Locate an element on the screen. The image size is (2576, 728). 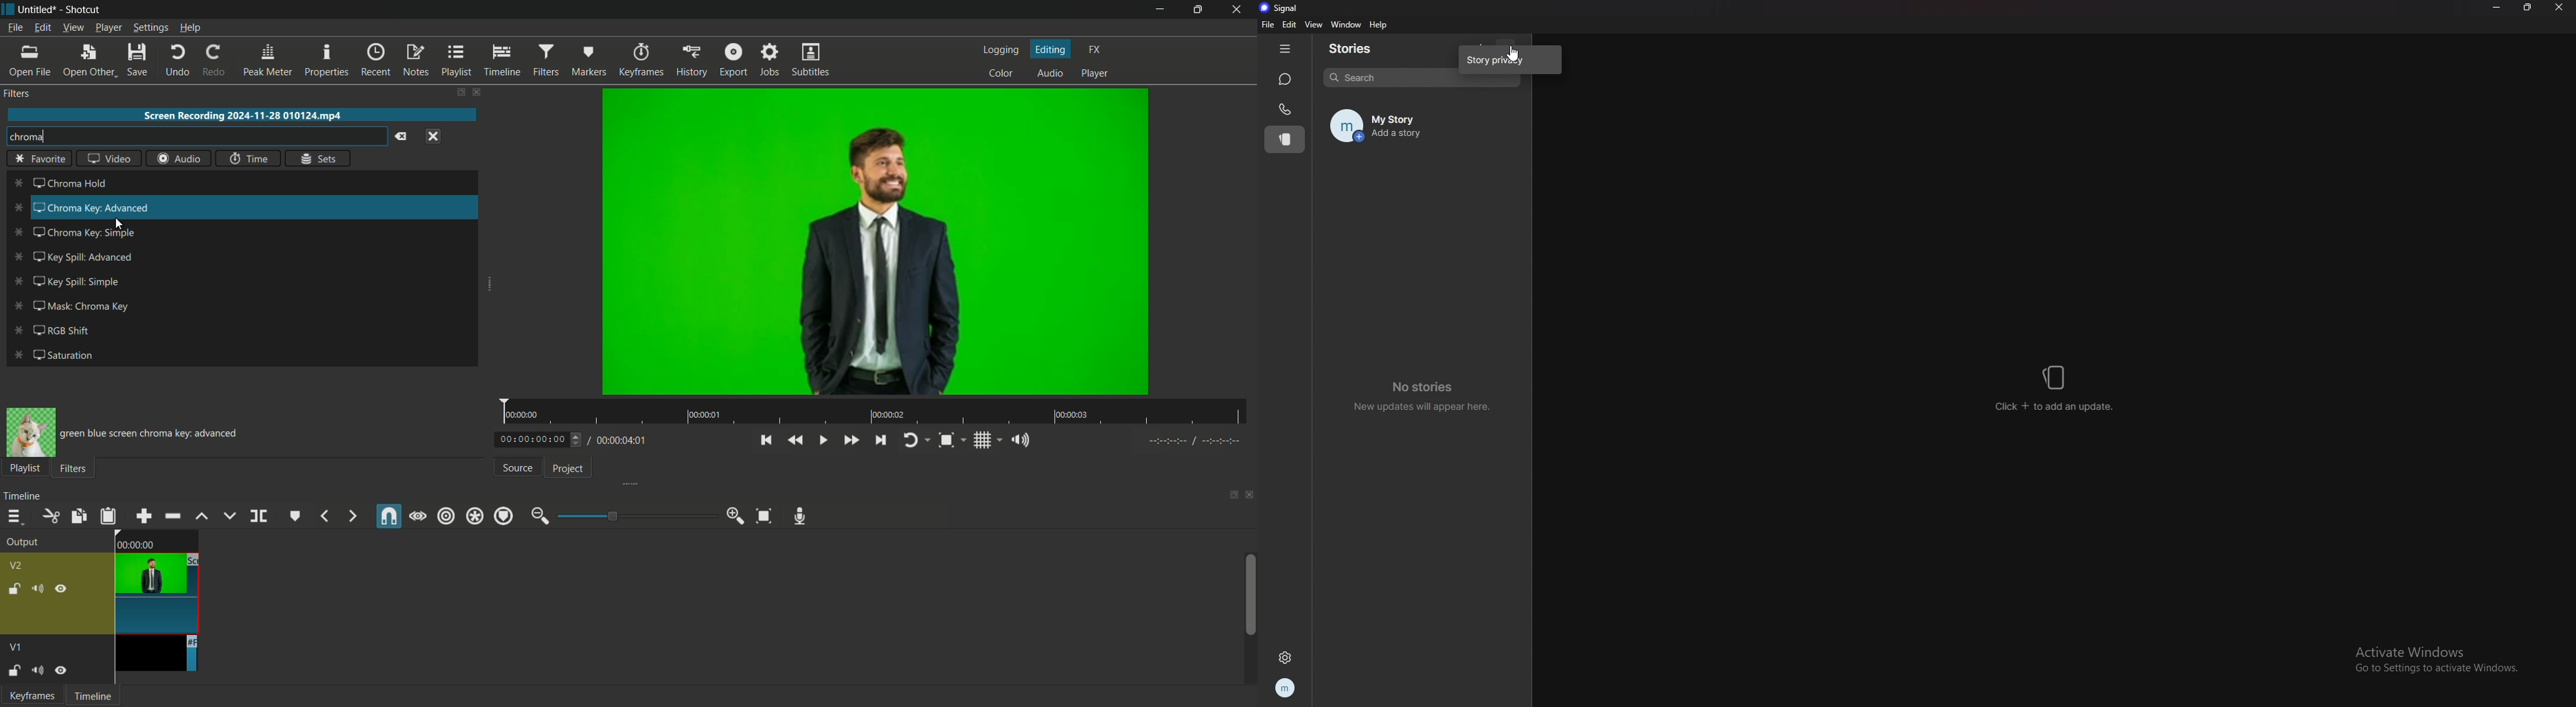
scroll bar is located at coordinates (1250, 594).